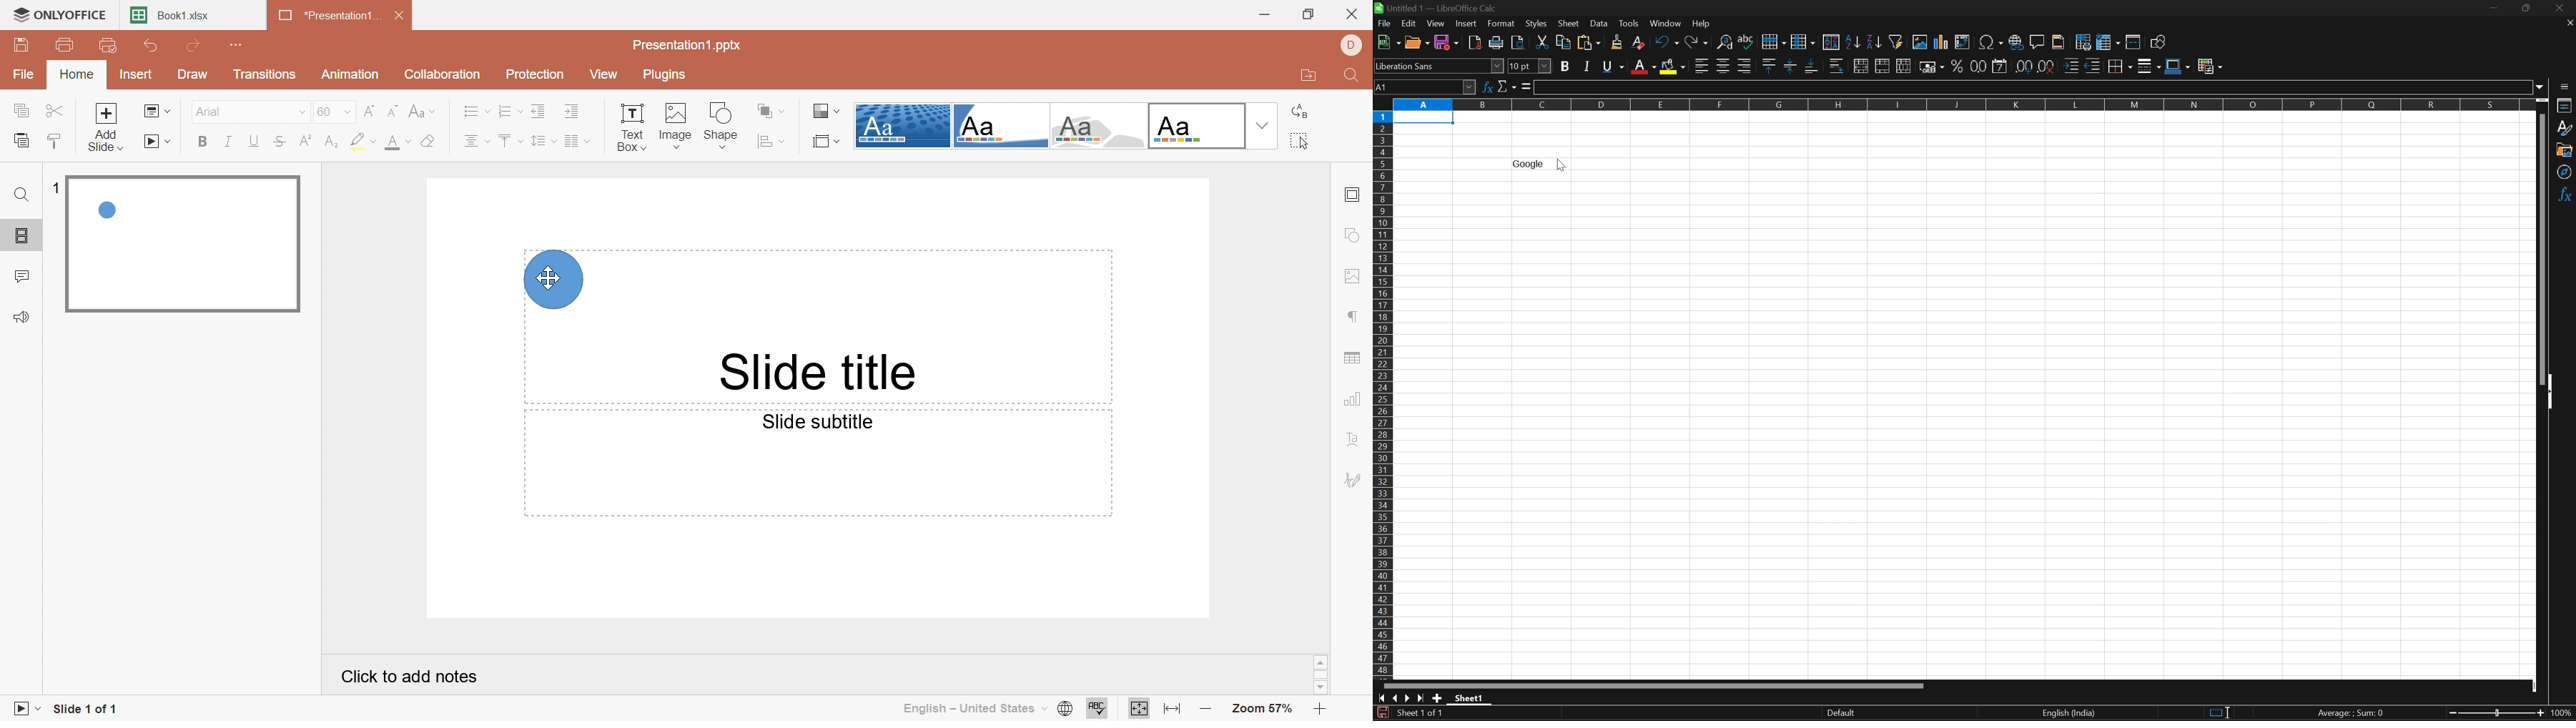 The width and height of the screenshot is (2576, 728). Describe the element at coordinates (1388, 42) in the screenshot. I see `New` at that location.